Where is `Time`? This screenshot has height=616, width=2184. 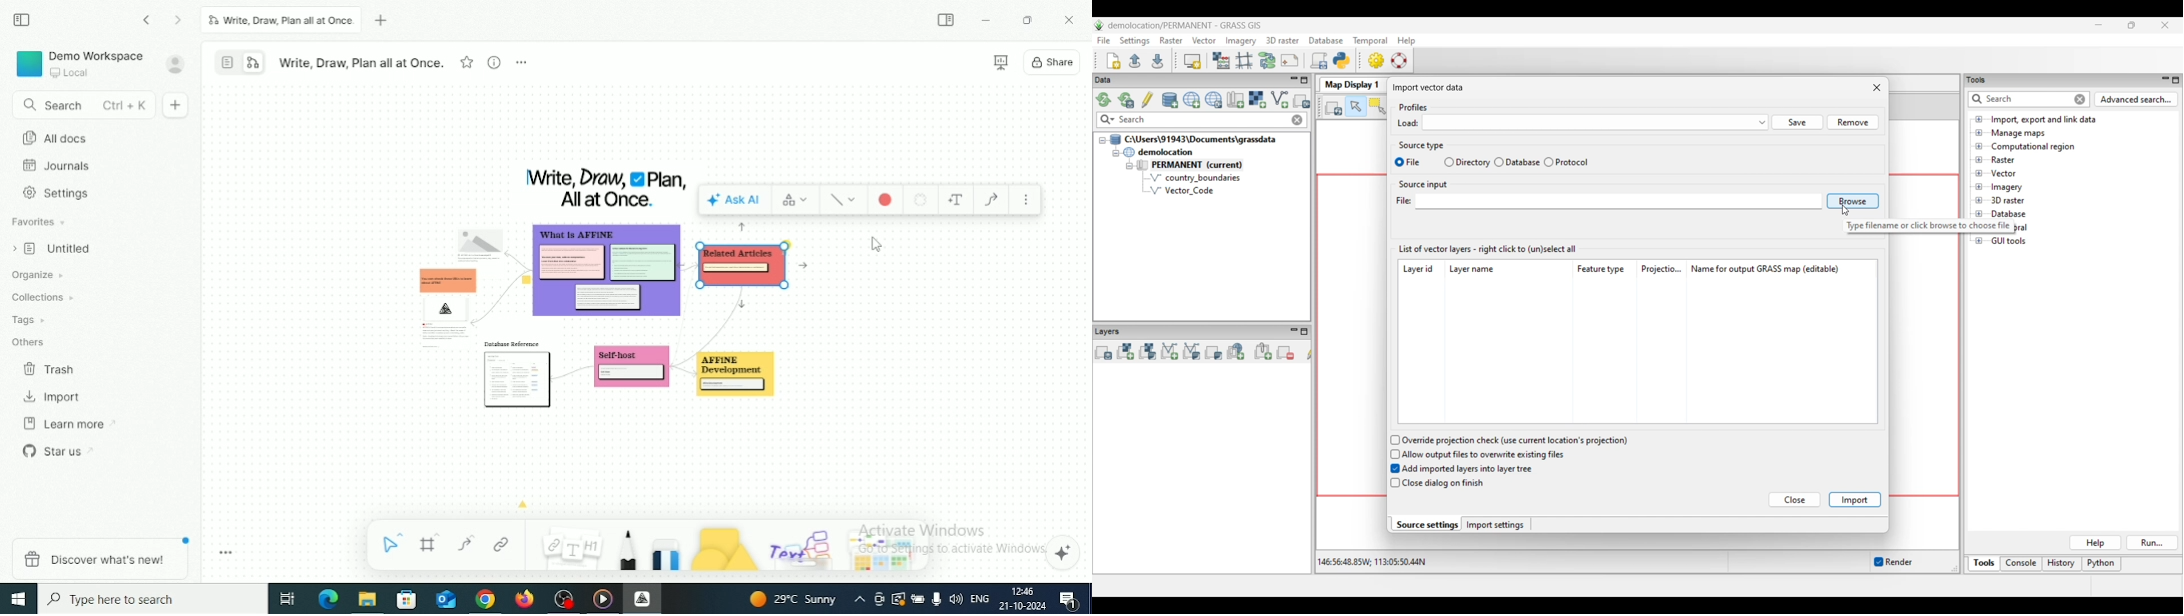
Time is located at coordinates (1026, 591).